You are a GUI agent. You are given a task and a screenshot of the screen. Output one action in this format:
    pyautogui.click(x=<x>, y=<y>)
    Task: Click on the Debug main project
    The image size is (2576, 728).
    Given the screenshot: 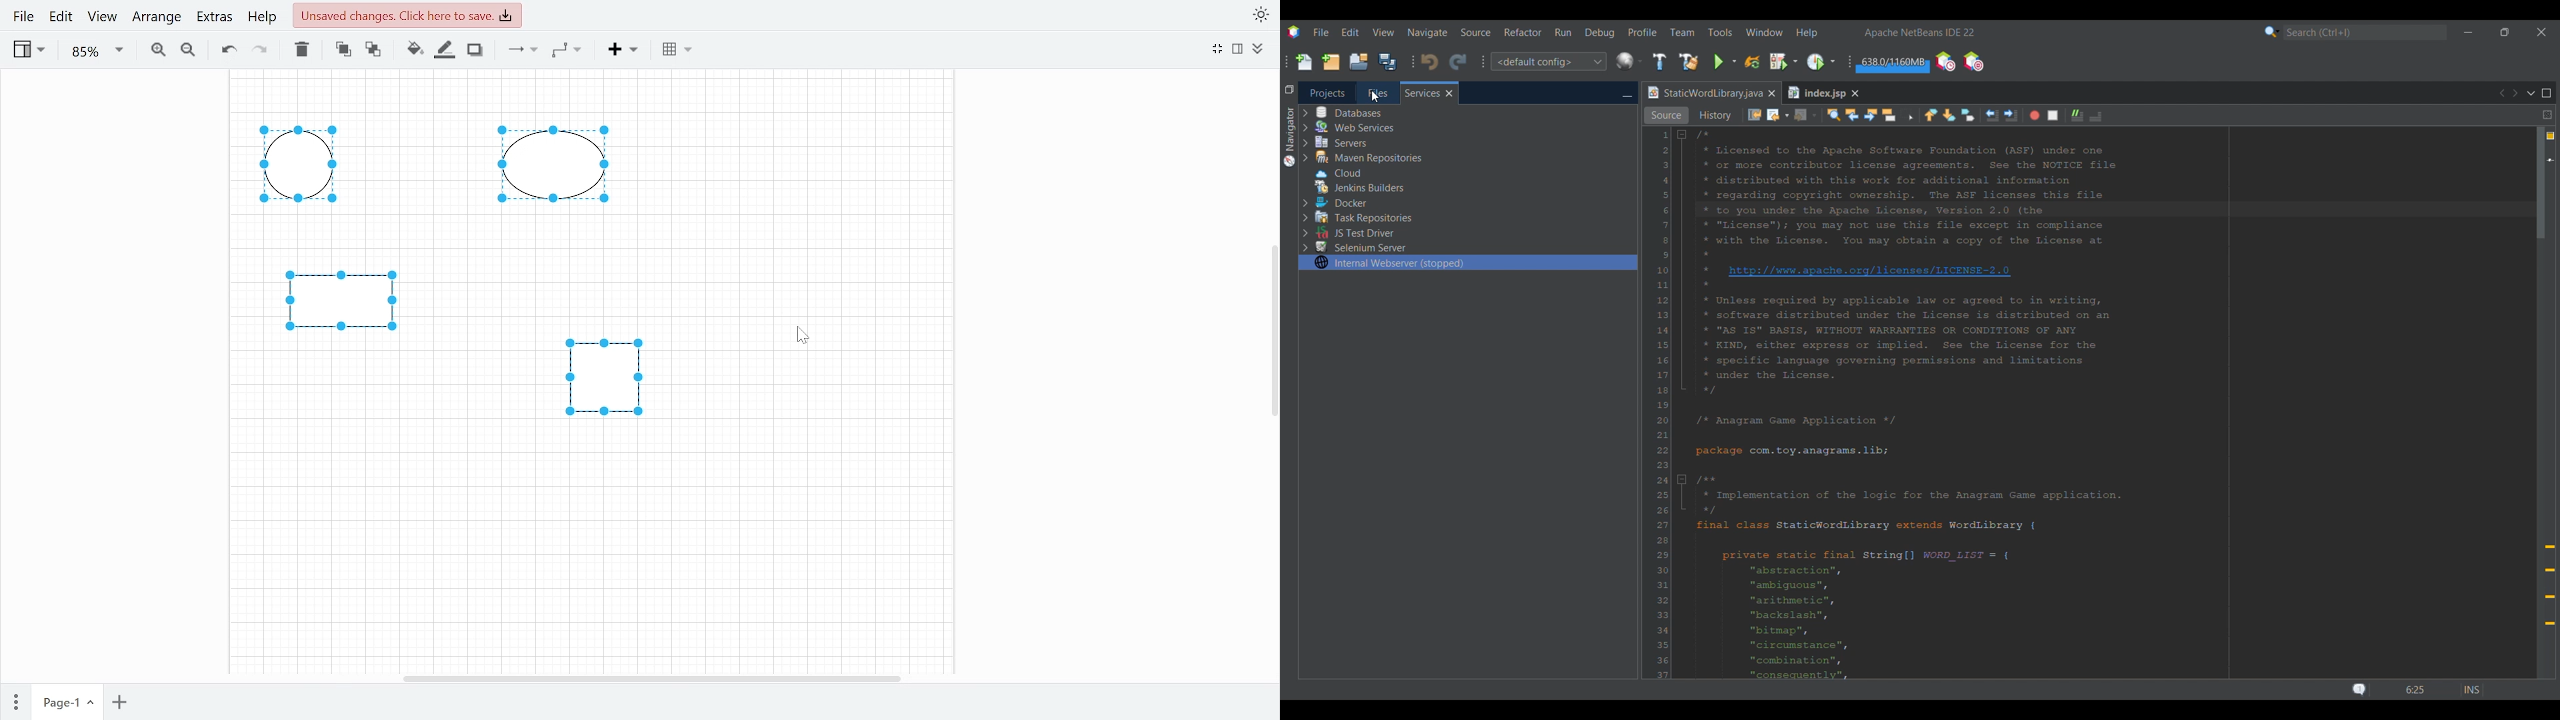 What is the action you would take?
    pyautogui.click(x=1783, y=61)
    